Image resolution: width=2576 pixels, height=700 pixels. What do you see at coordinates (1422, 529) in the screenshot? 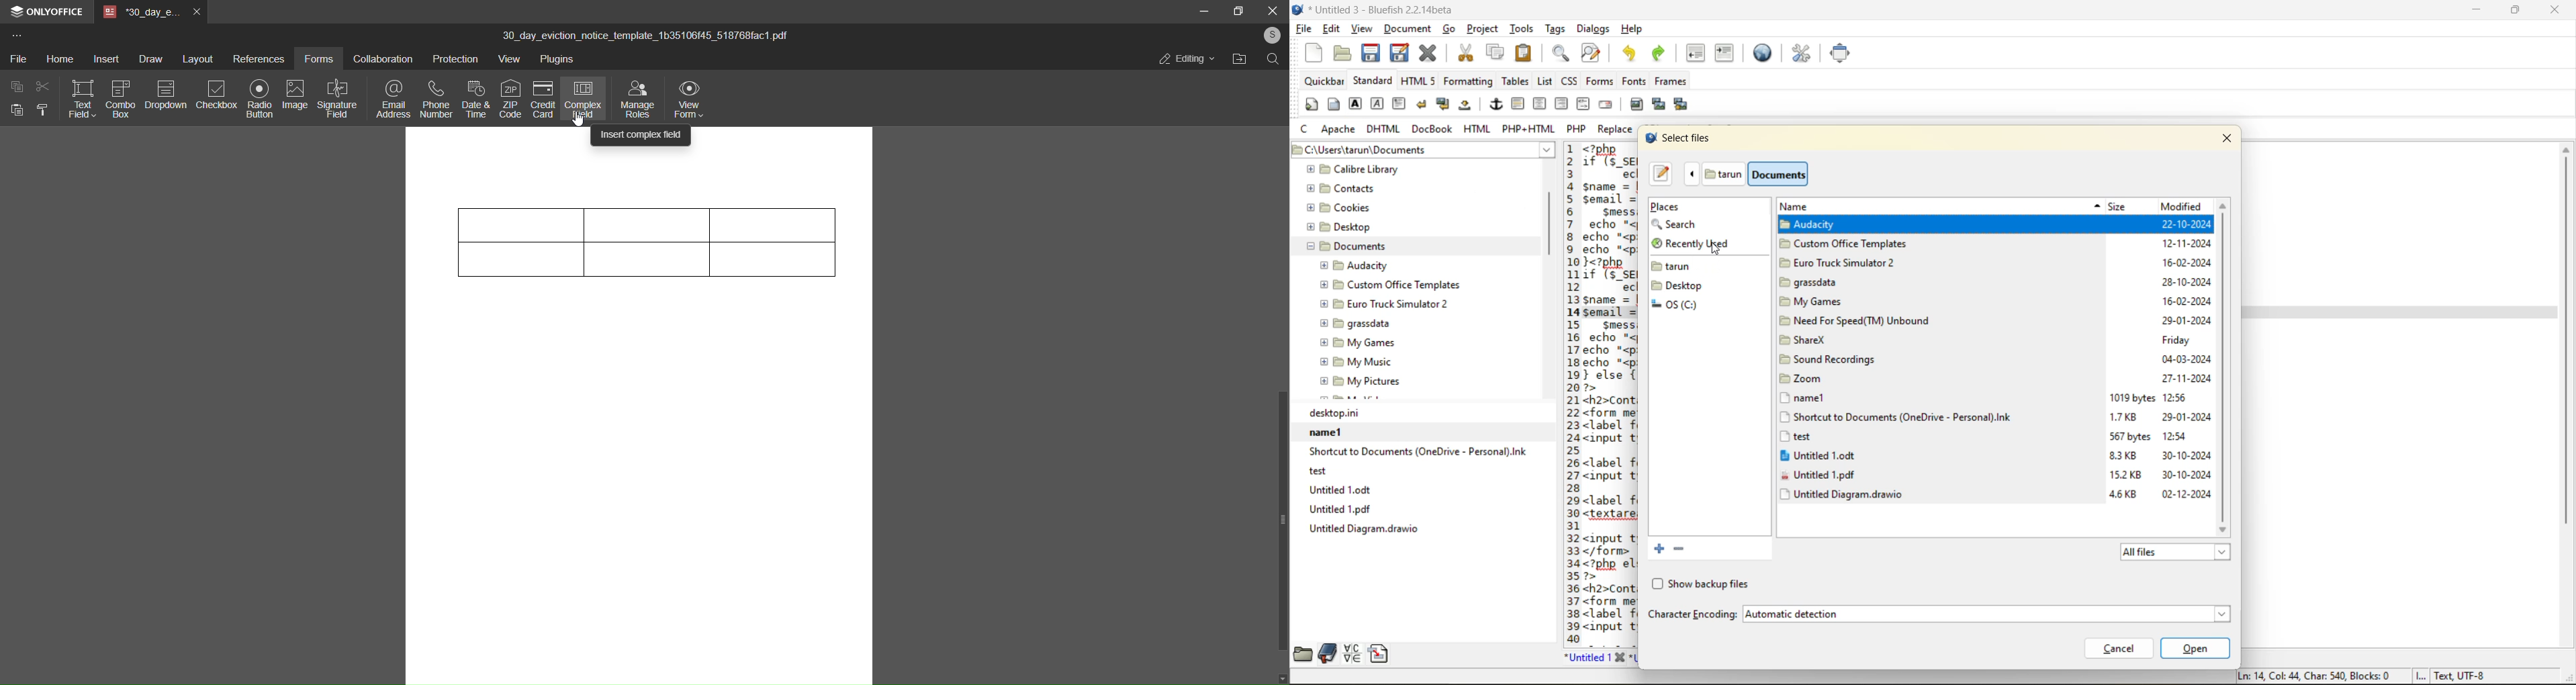
I see `untitle diagram.drawio` at bounding box center [1422, 529].